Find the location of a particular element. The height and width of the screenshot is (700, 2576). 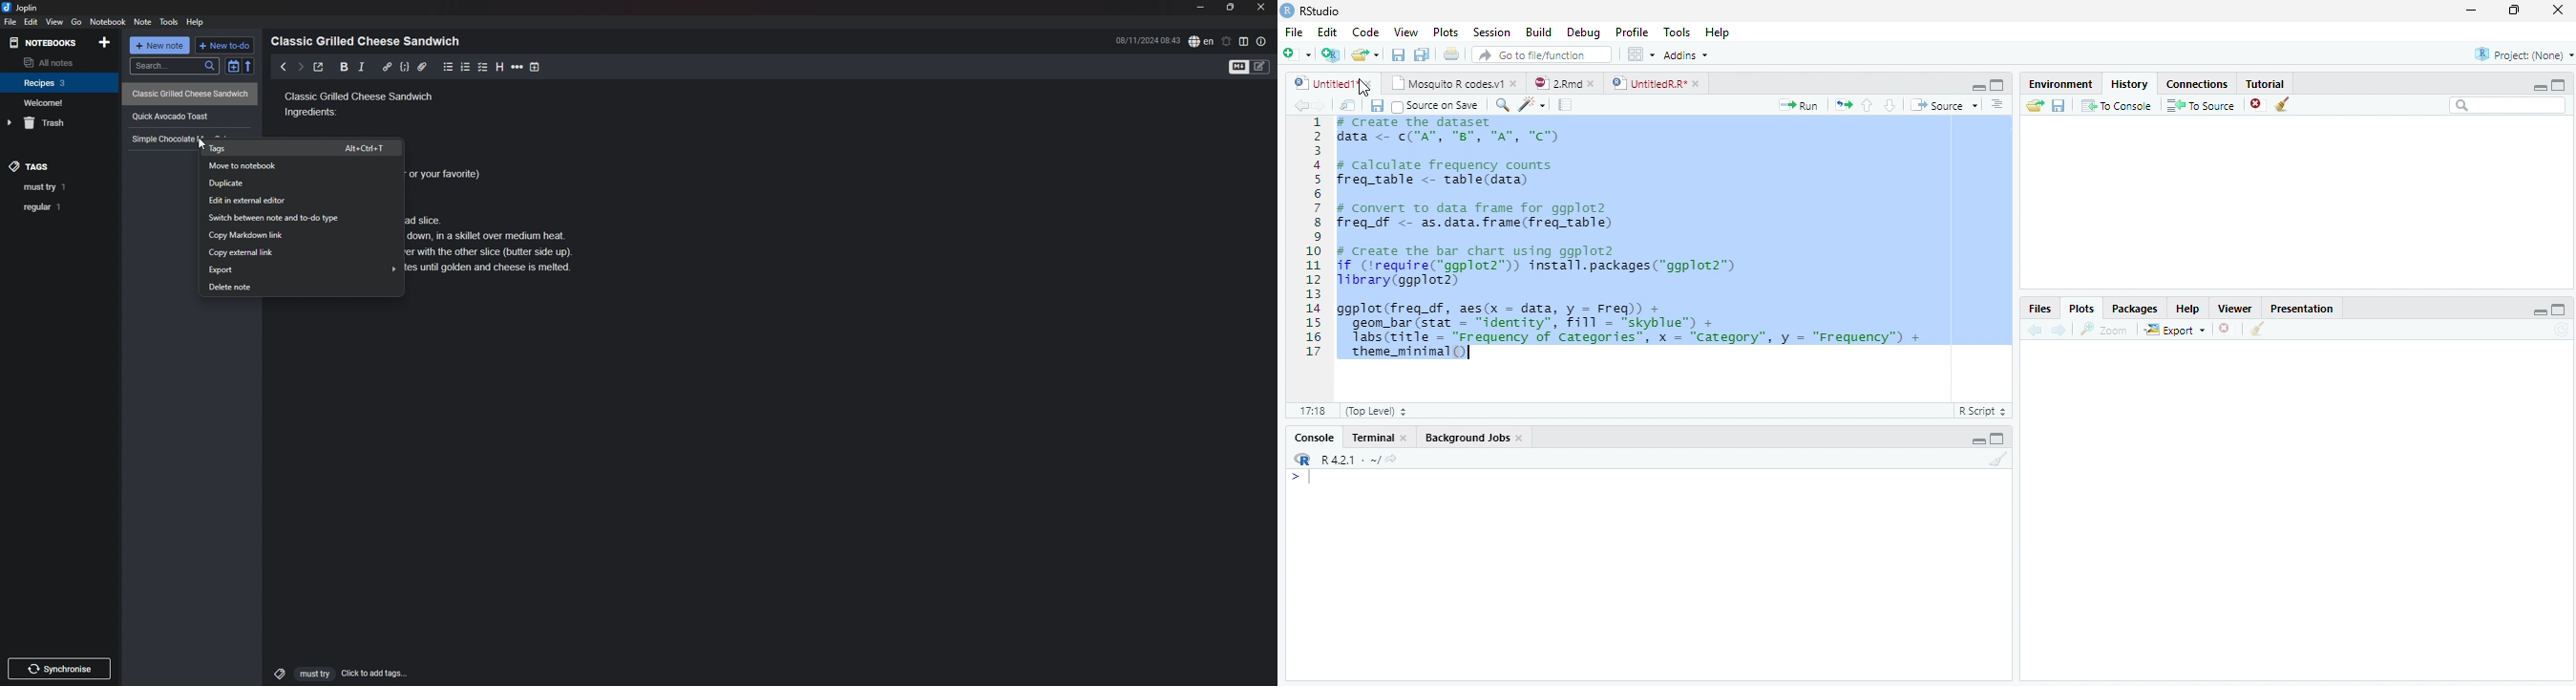

Go ro file/function is located at coordinates (1540, 55).